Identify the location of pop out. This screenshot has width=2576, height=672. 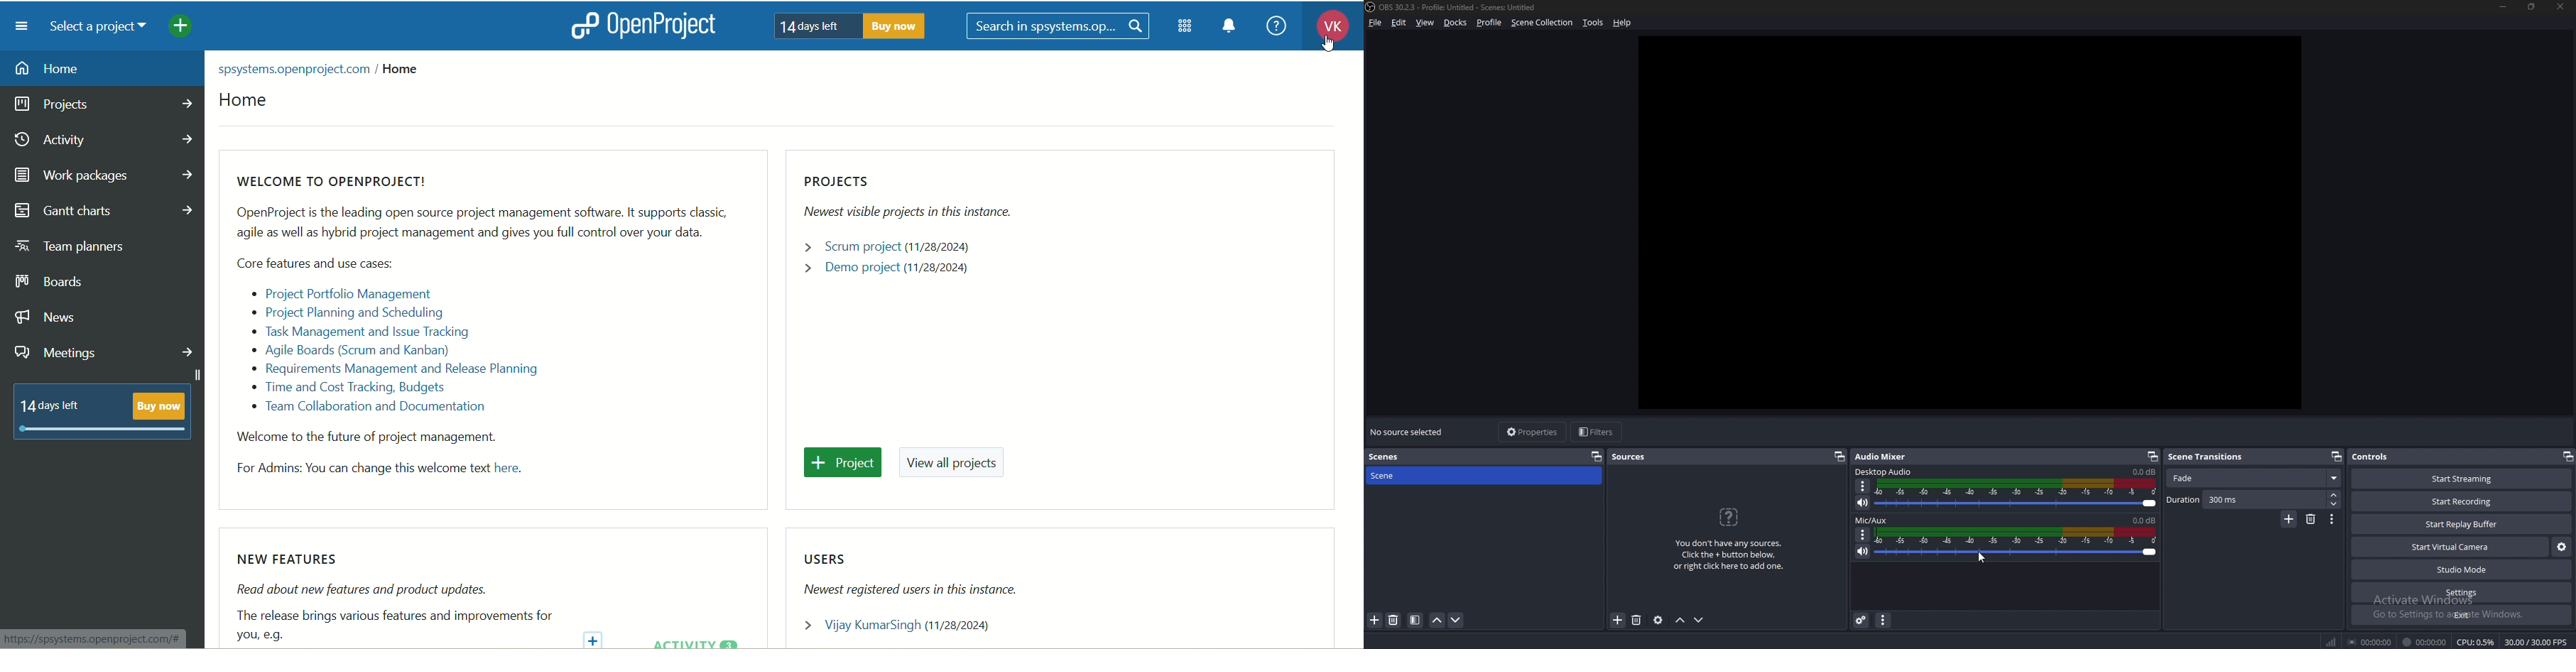
(1840, 456).